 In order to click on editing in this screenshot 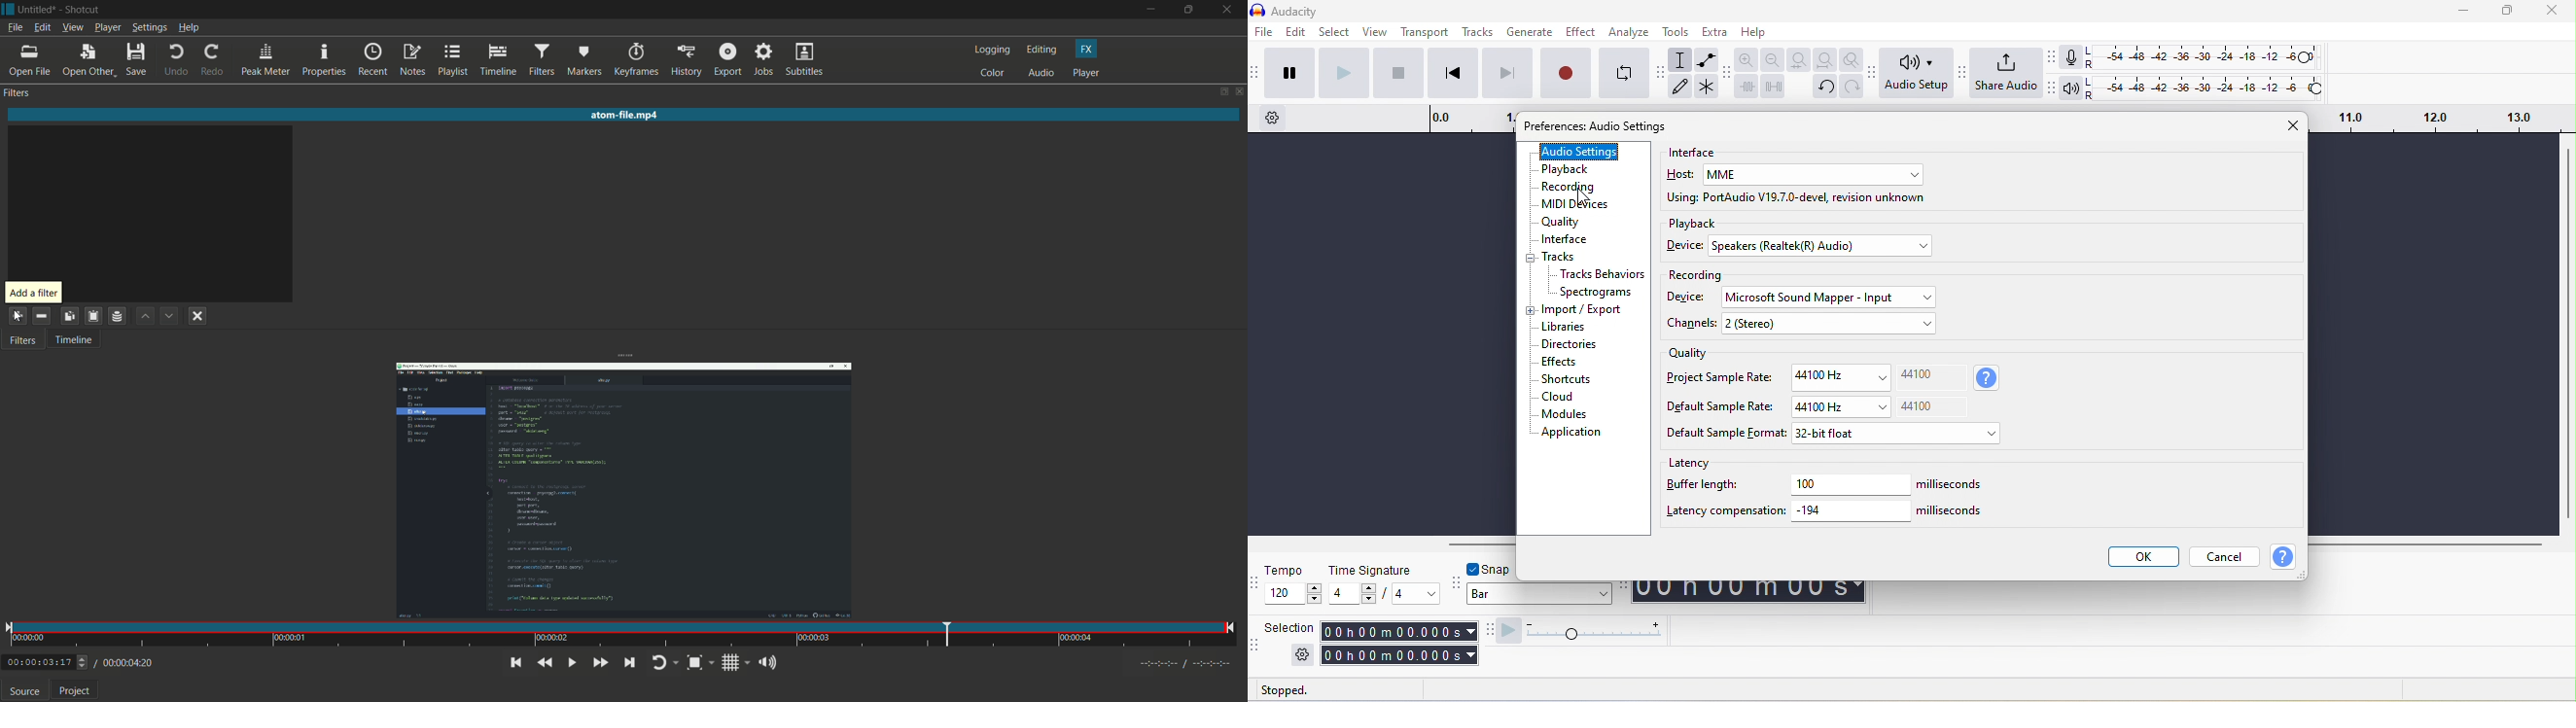, I will do `click(1043, 50)`.